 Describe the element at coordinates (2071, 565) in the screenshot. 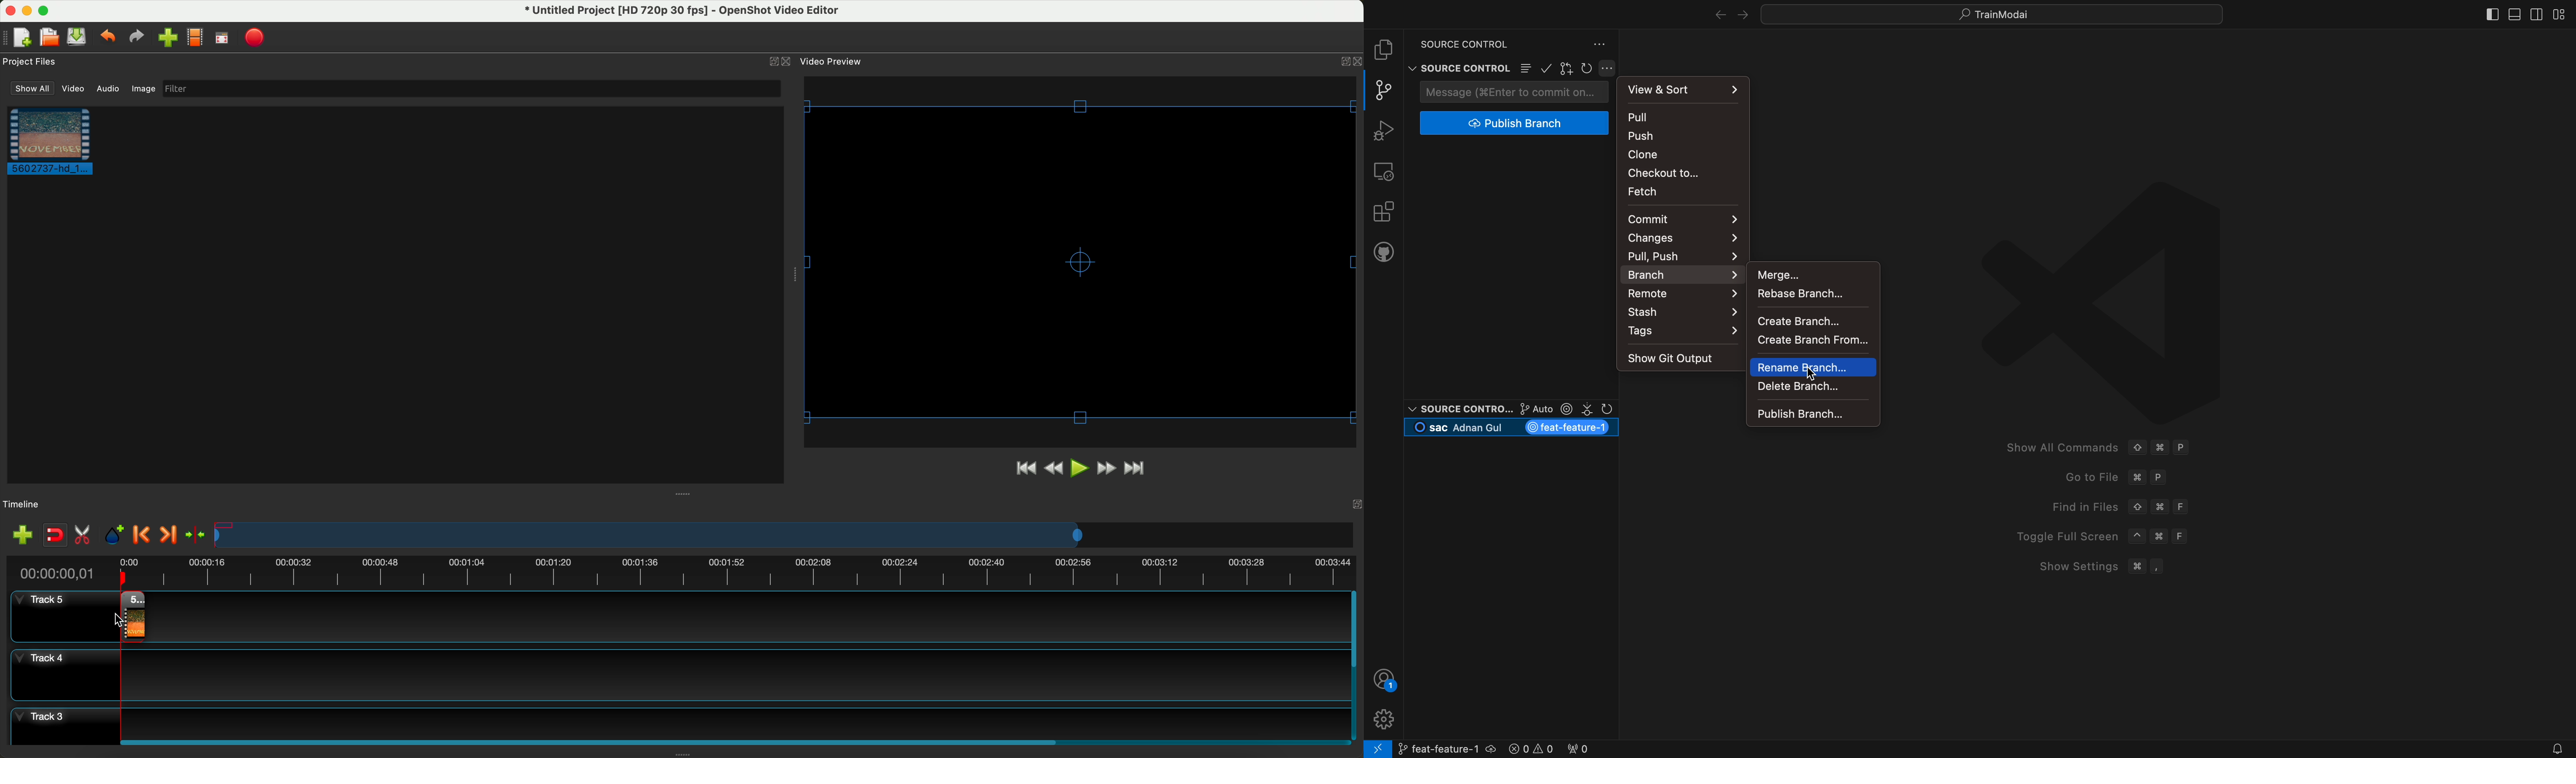

I see `Show Settings` at that location.